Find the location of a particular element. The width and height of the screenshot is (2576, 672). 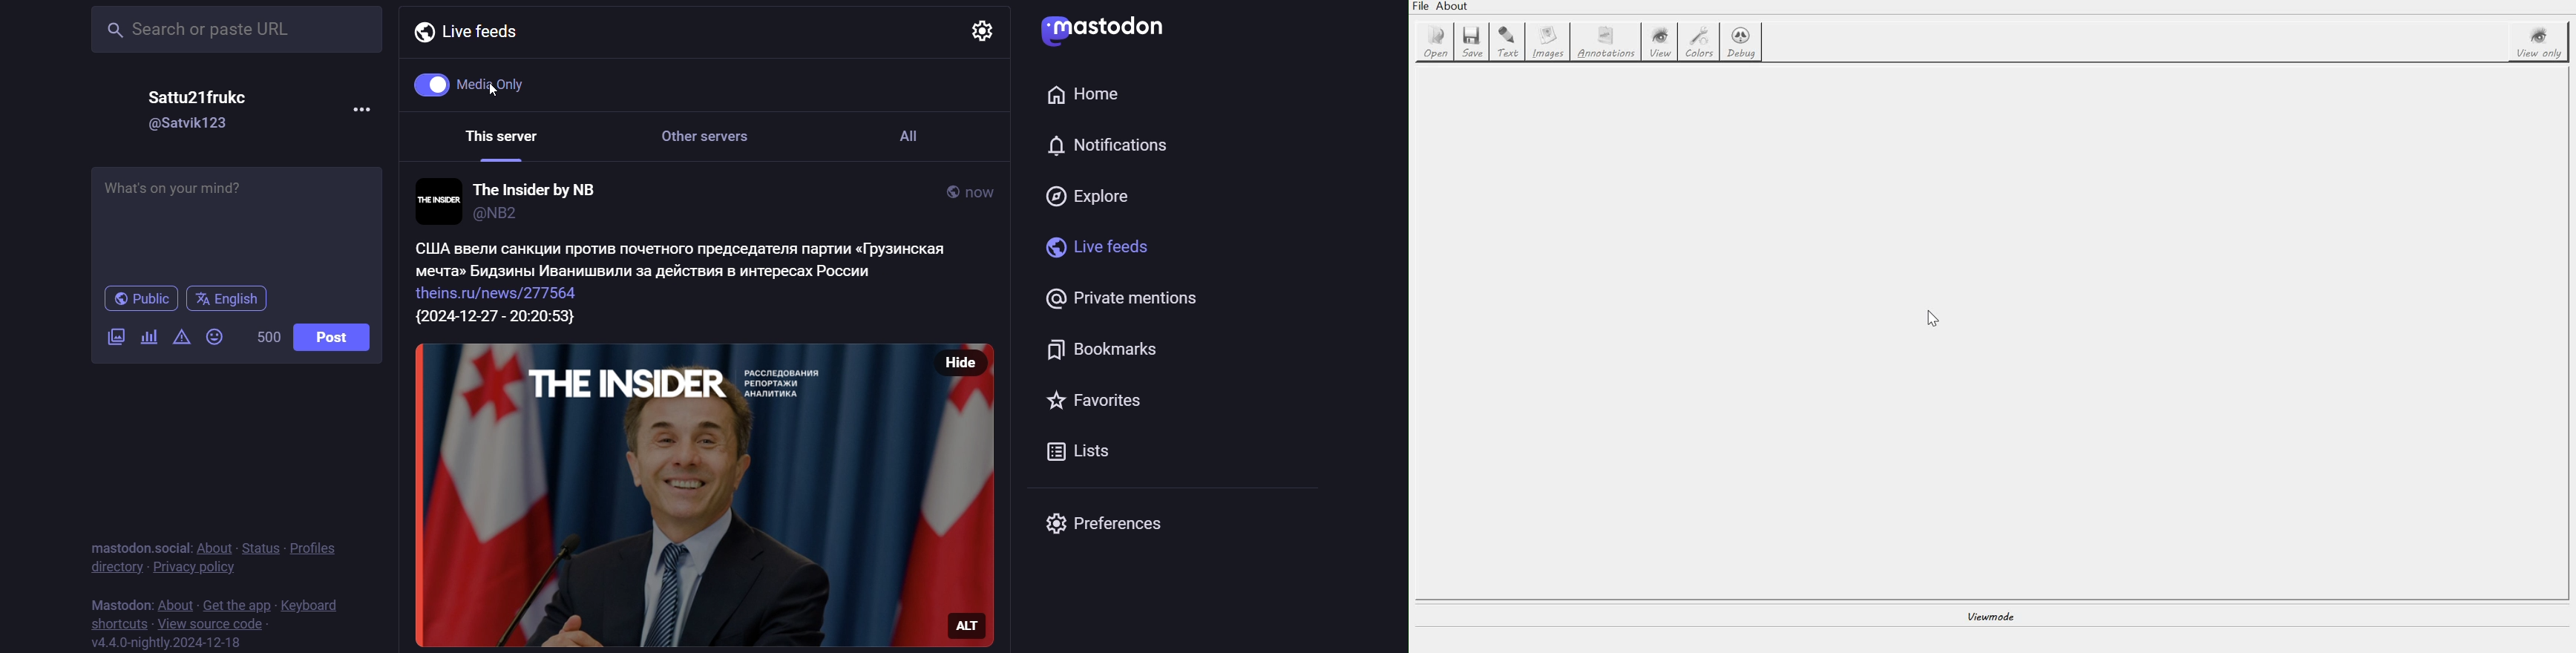

500 is located at coordinates (265, 336).